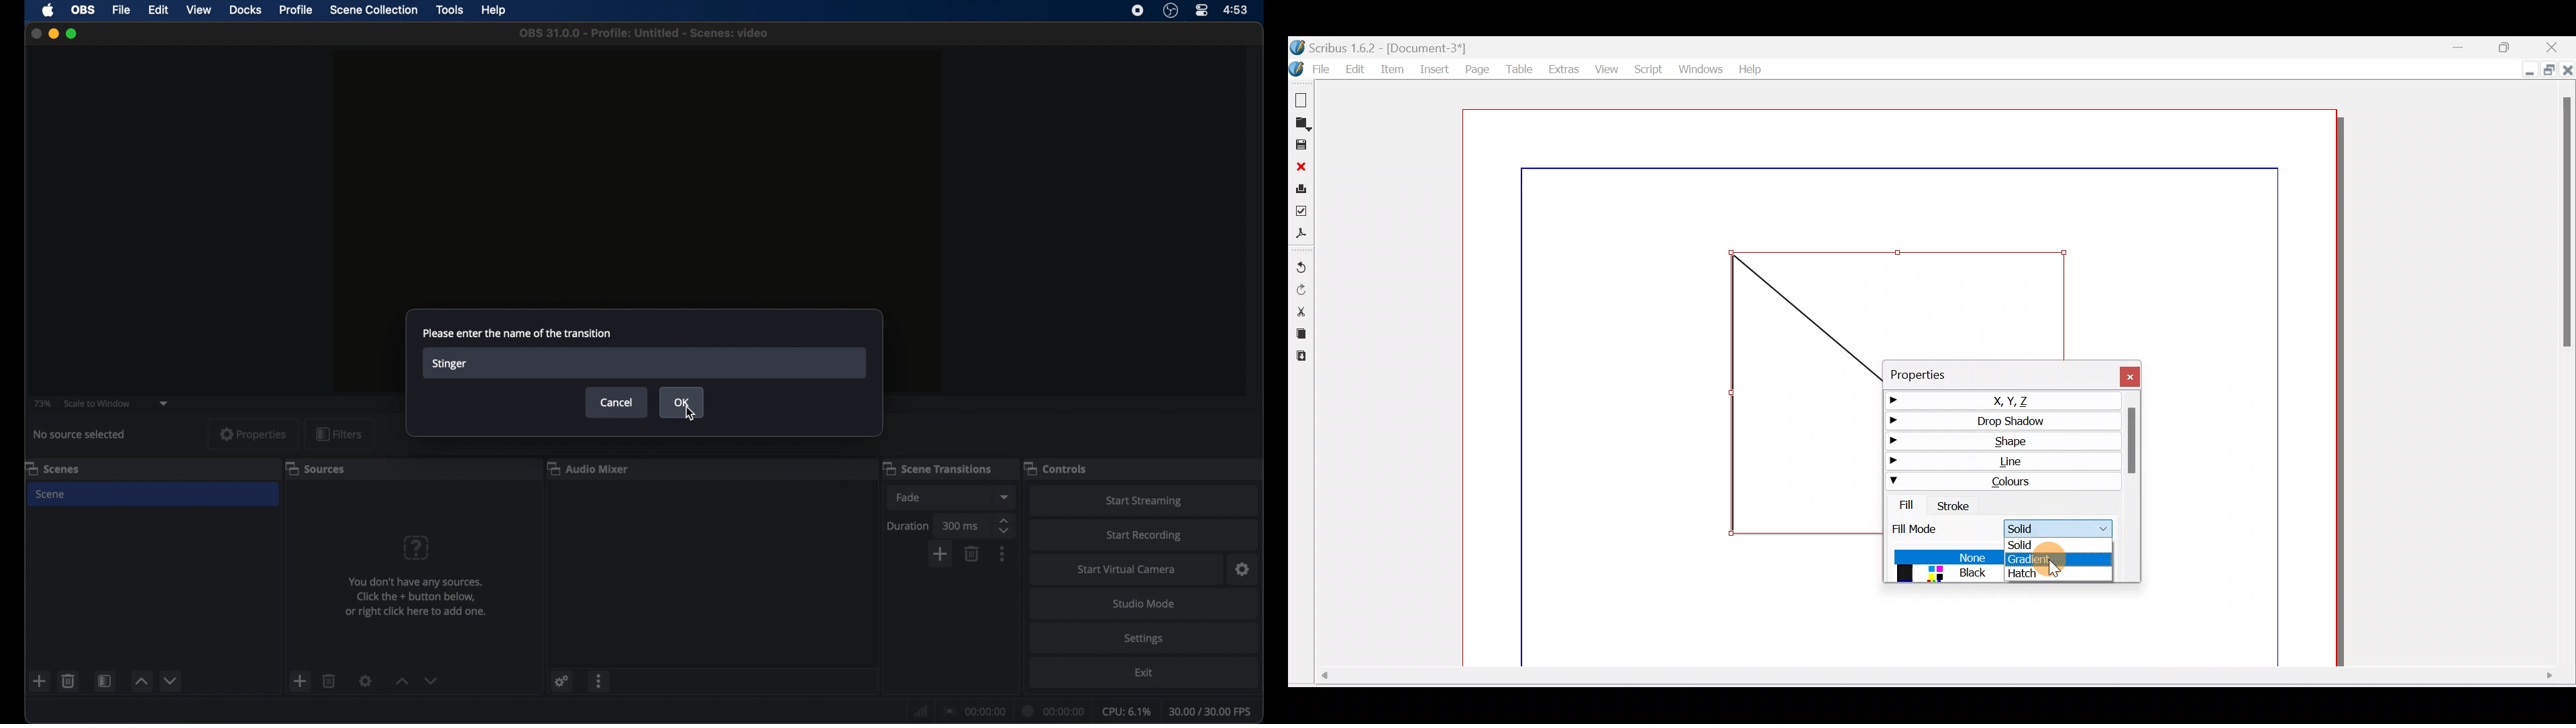 Image resolution: width=2576 pixels, height=728 pixels. What do you see at coordinates (1144, 672) in the screenshot?
I see `exit` at bounding box center [1144, 672].